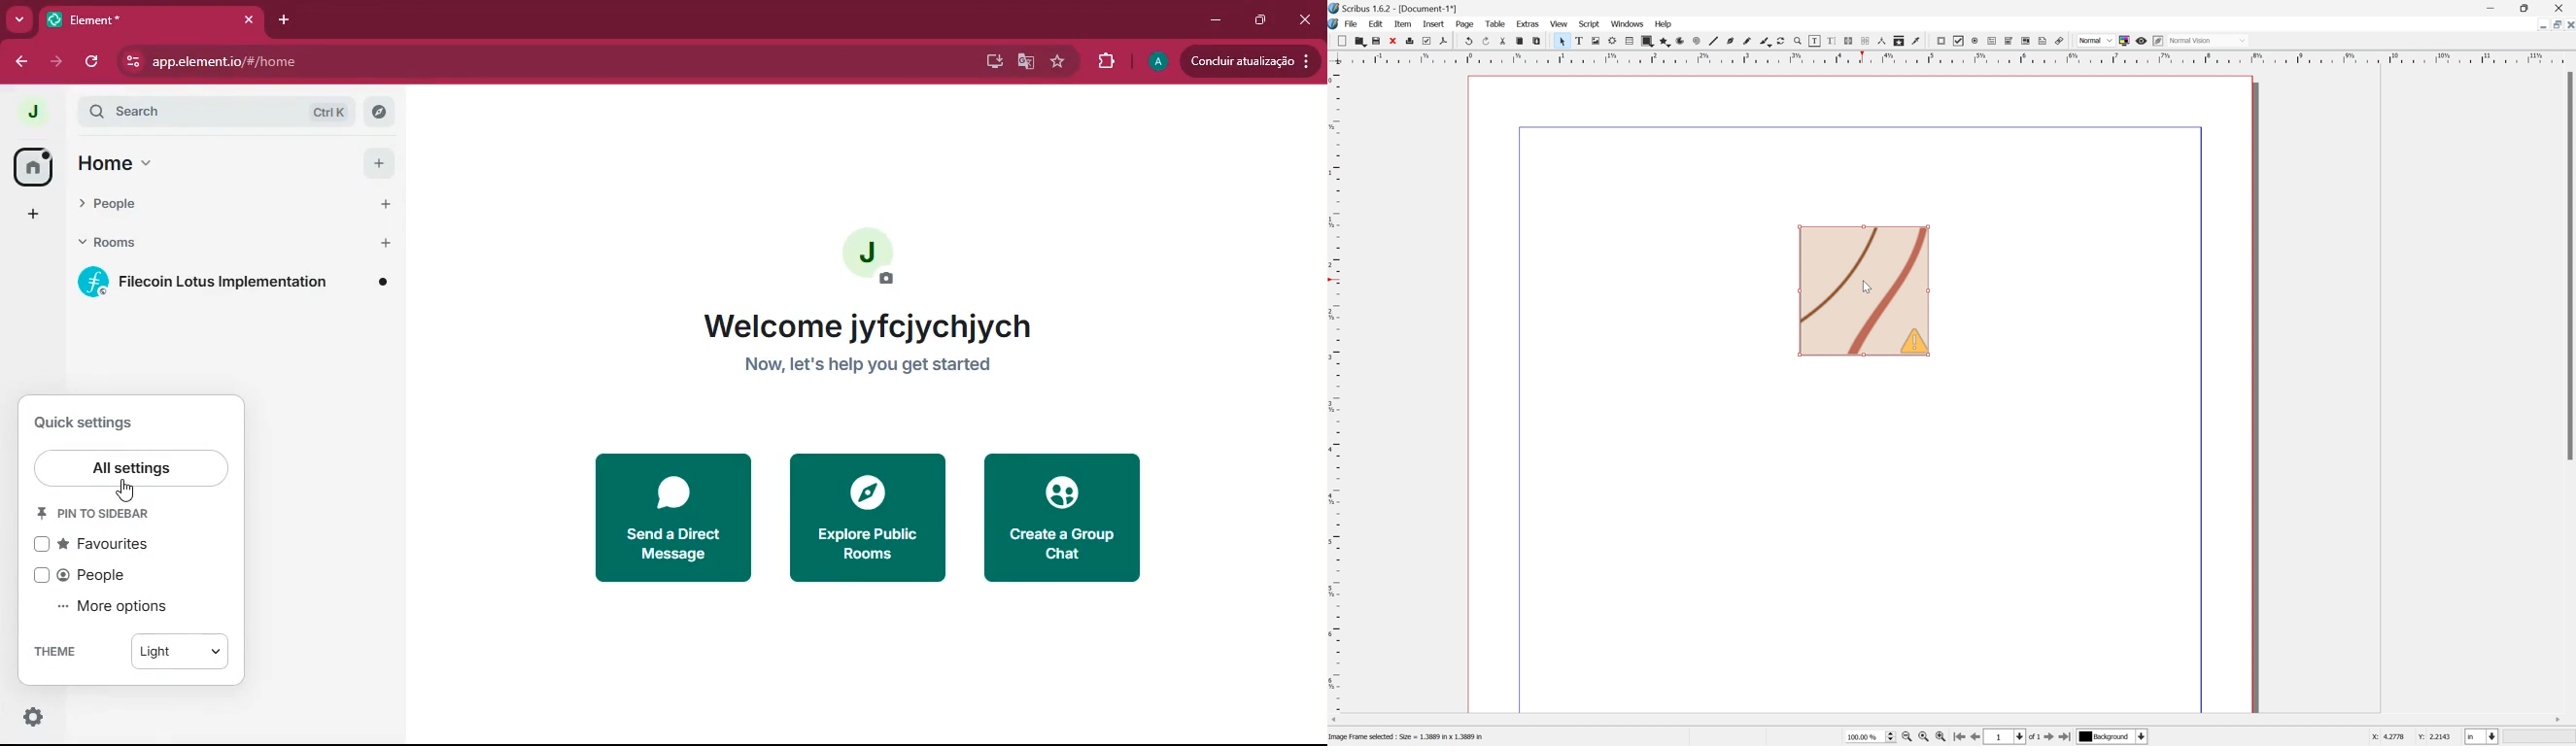 Image resolution: width=2576 pixels, height=756 pixels. Describe the element at coordinates (1952, 717) in the screenshot. I see `Scroll bar` at that location.